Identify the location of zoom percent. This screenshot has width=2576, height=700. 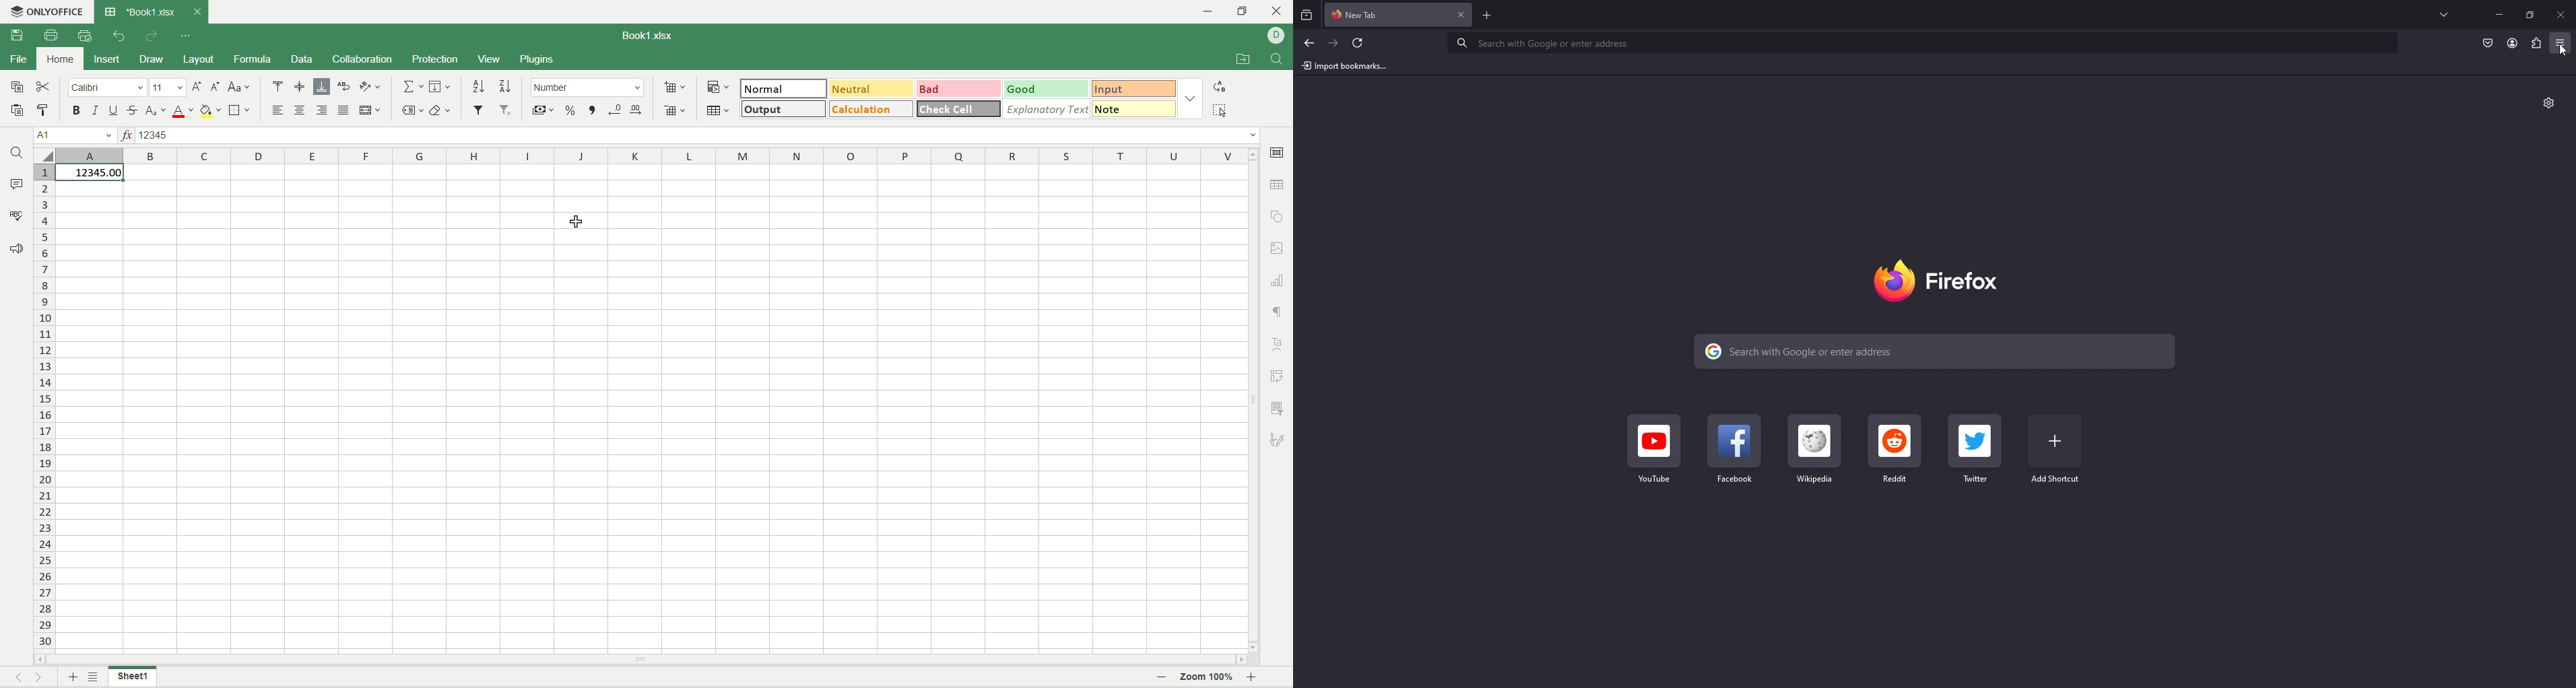
(1205, 678).